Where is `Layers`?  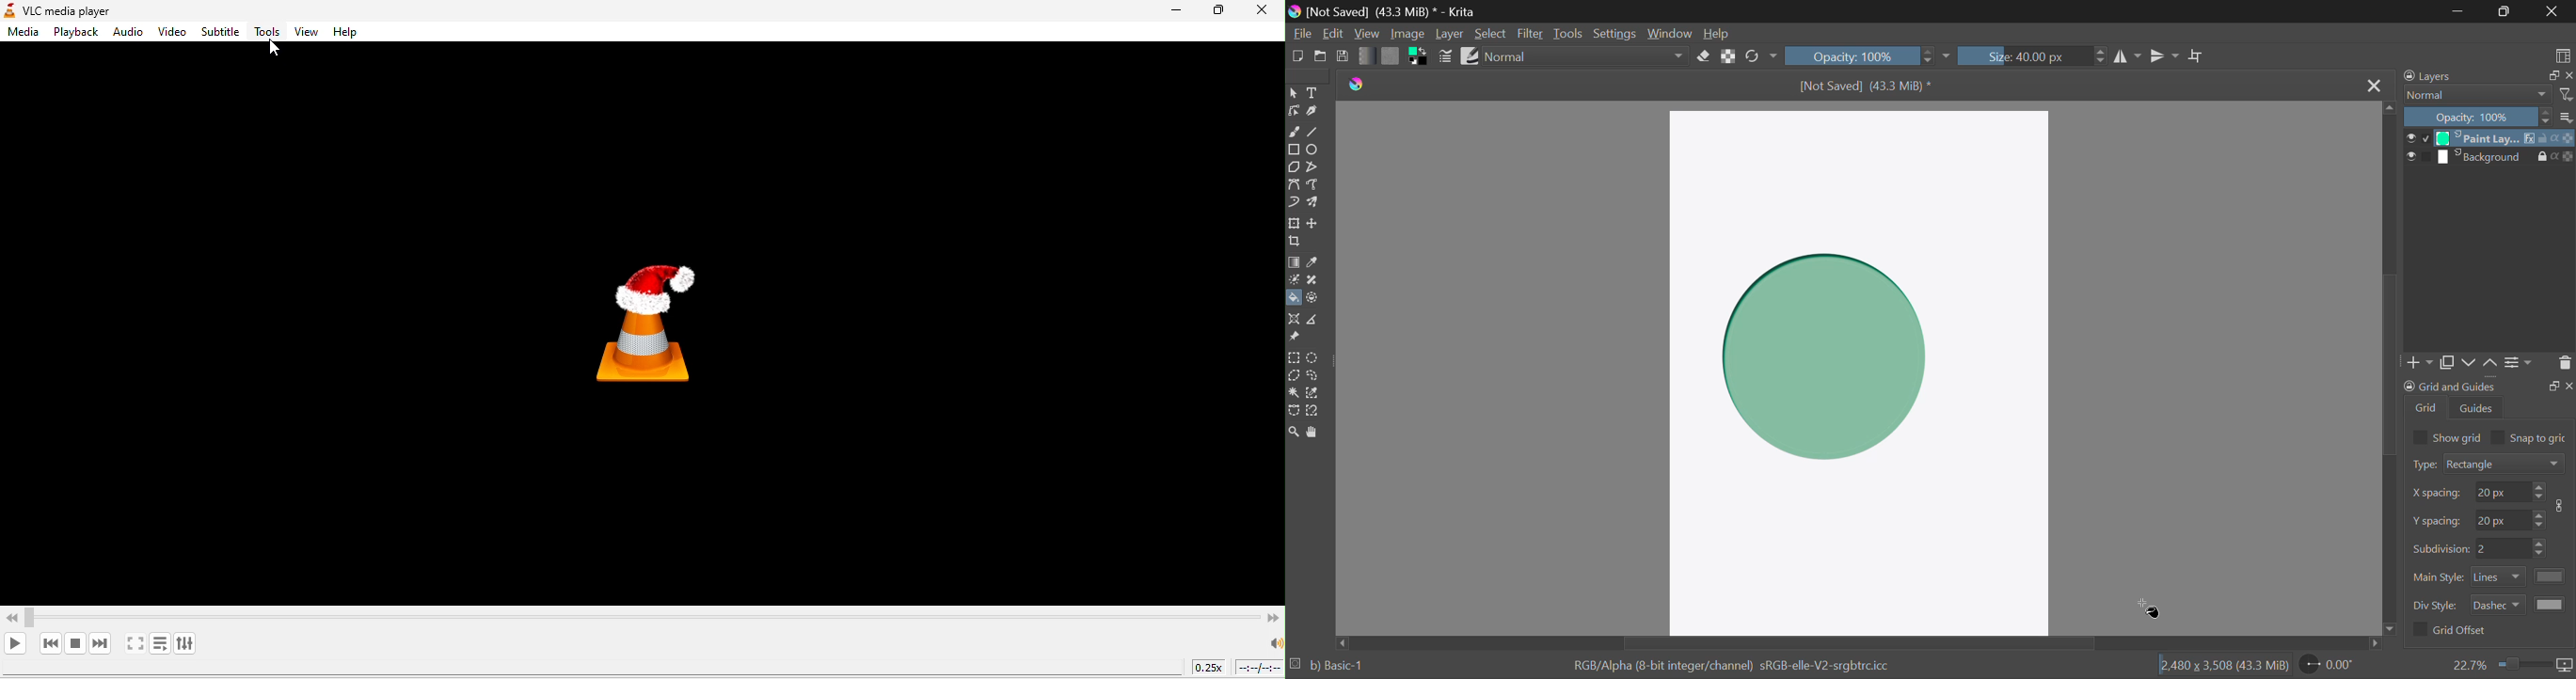 Layers is located at coordinates (2489, 148).